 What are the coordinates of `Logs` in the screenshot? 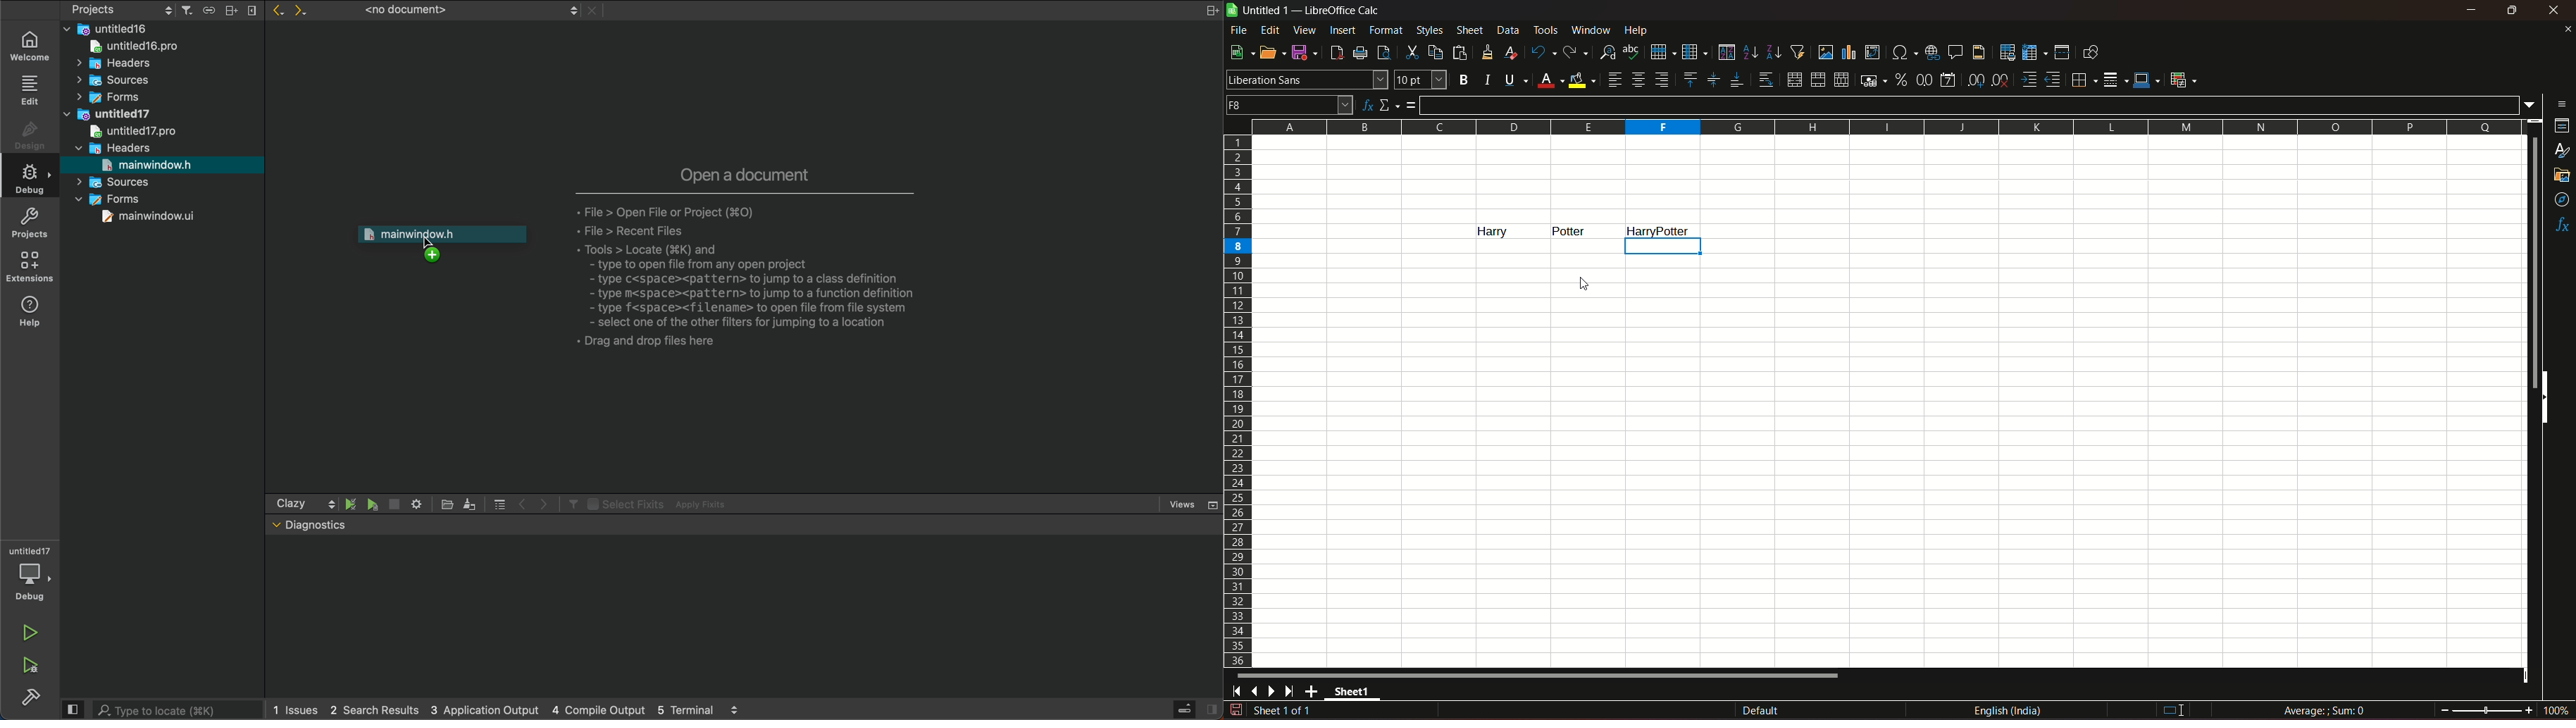 It's located at (735, 709).